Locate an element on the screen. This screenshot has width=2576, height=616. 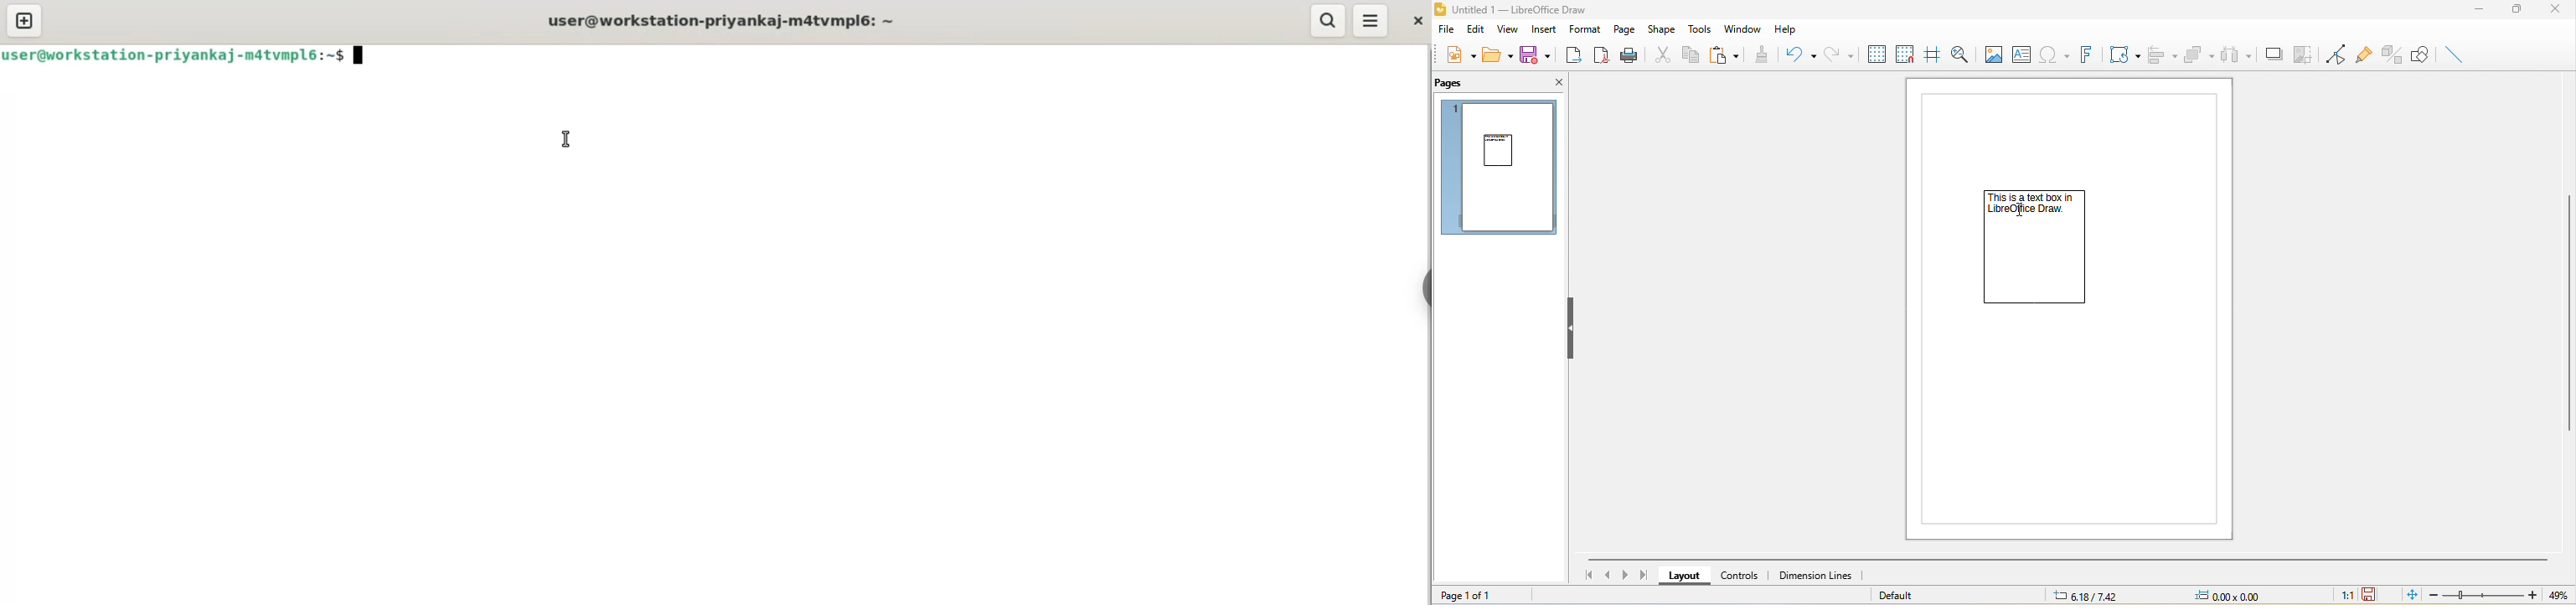
close is located at coordinates (2555, 12).